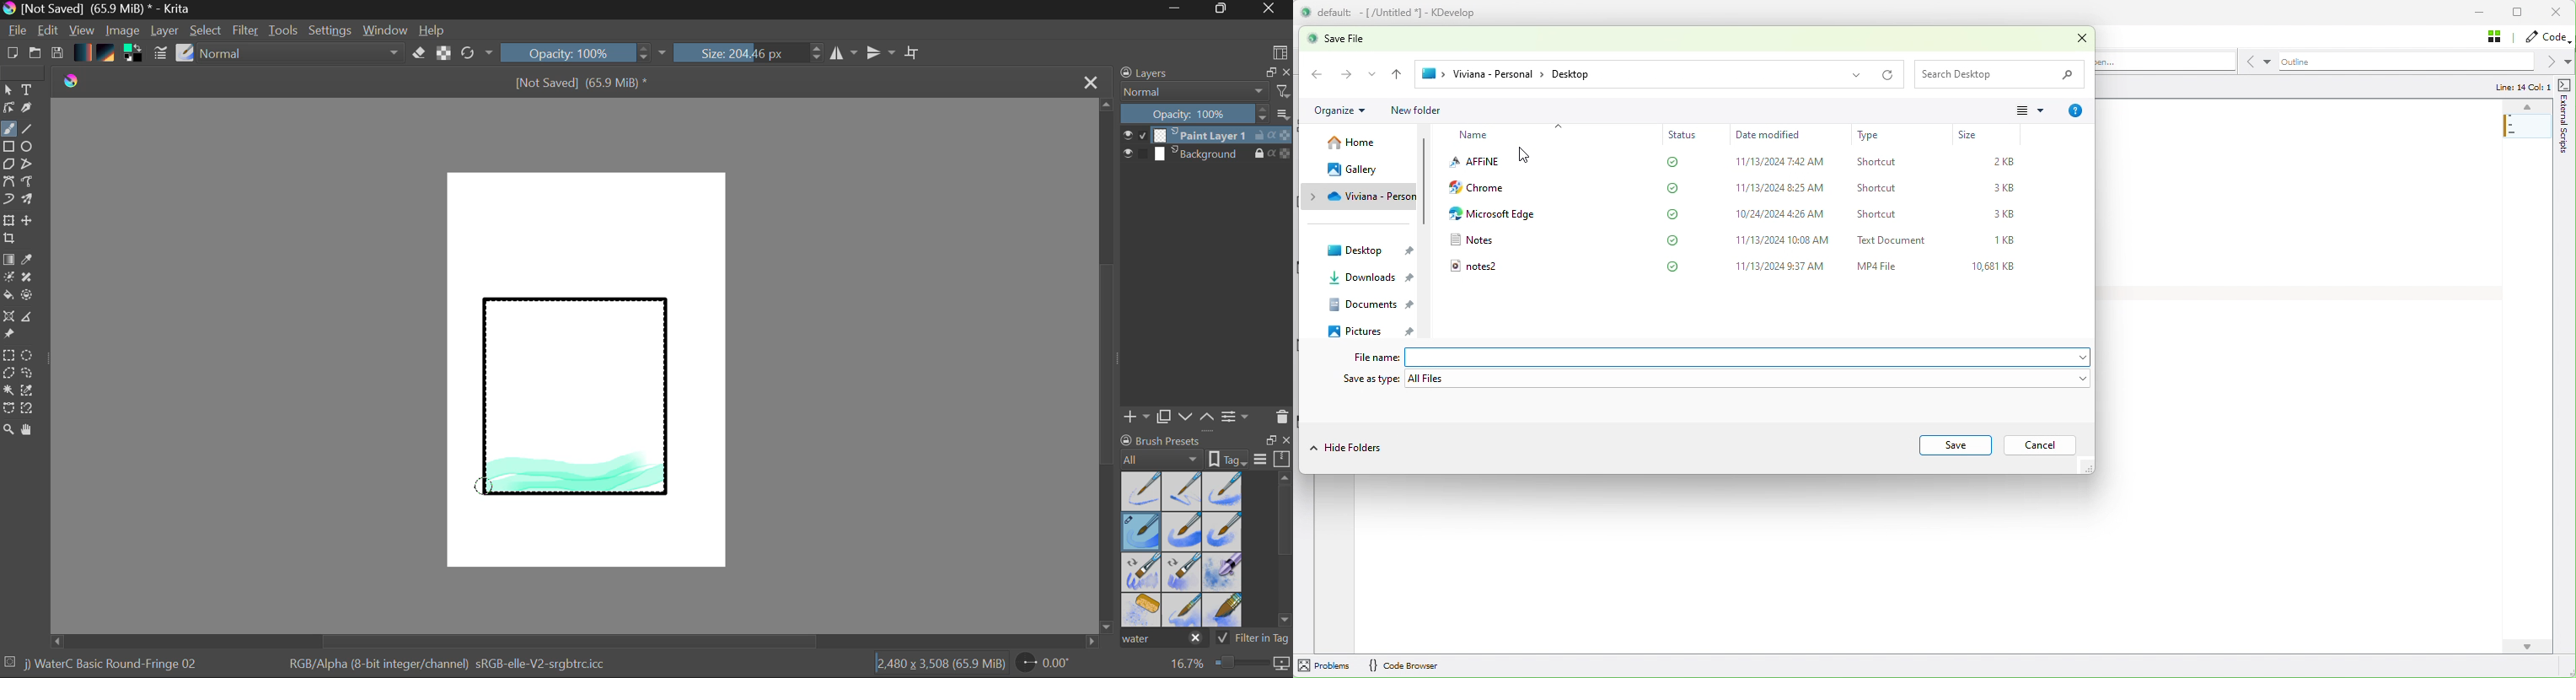 The height and width of the screenshot is (700, 2576). I want to click on Similar Color Selector, so click(31, 391).